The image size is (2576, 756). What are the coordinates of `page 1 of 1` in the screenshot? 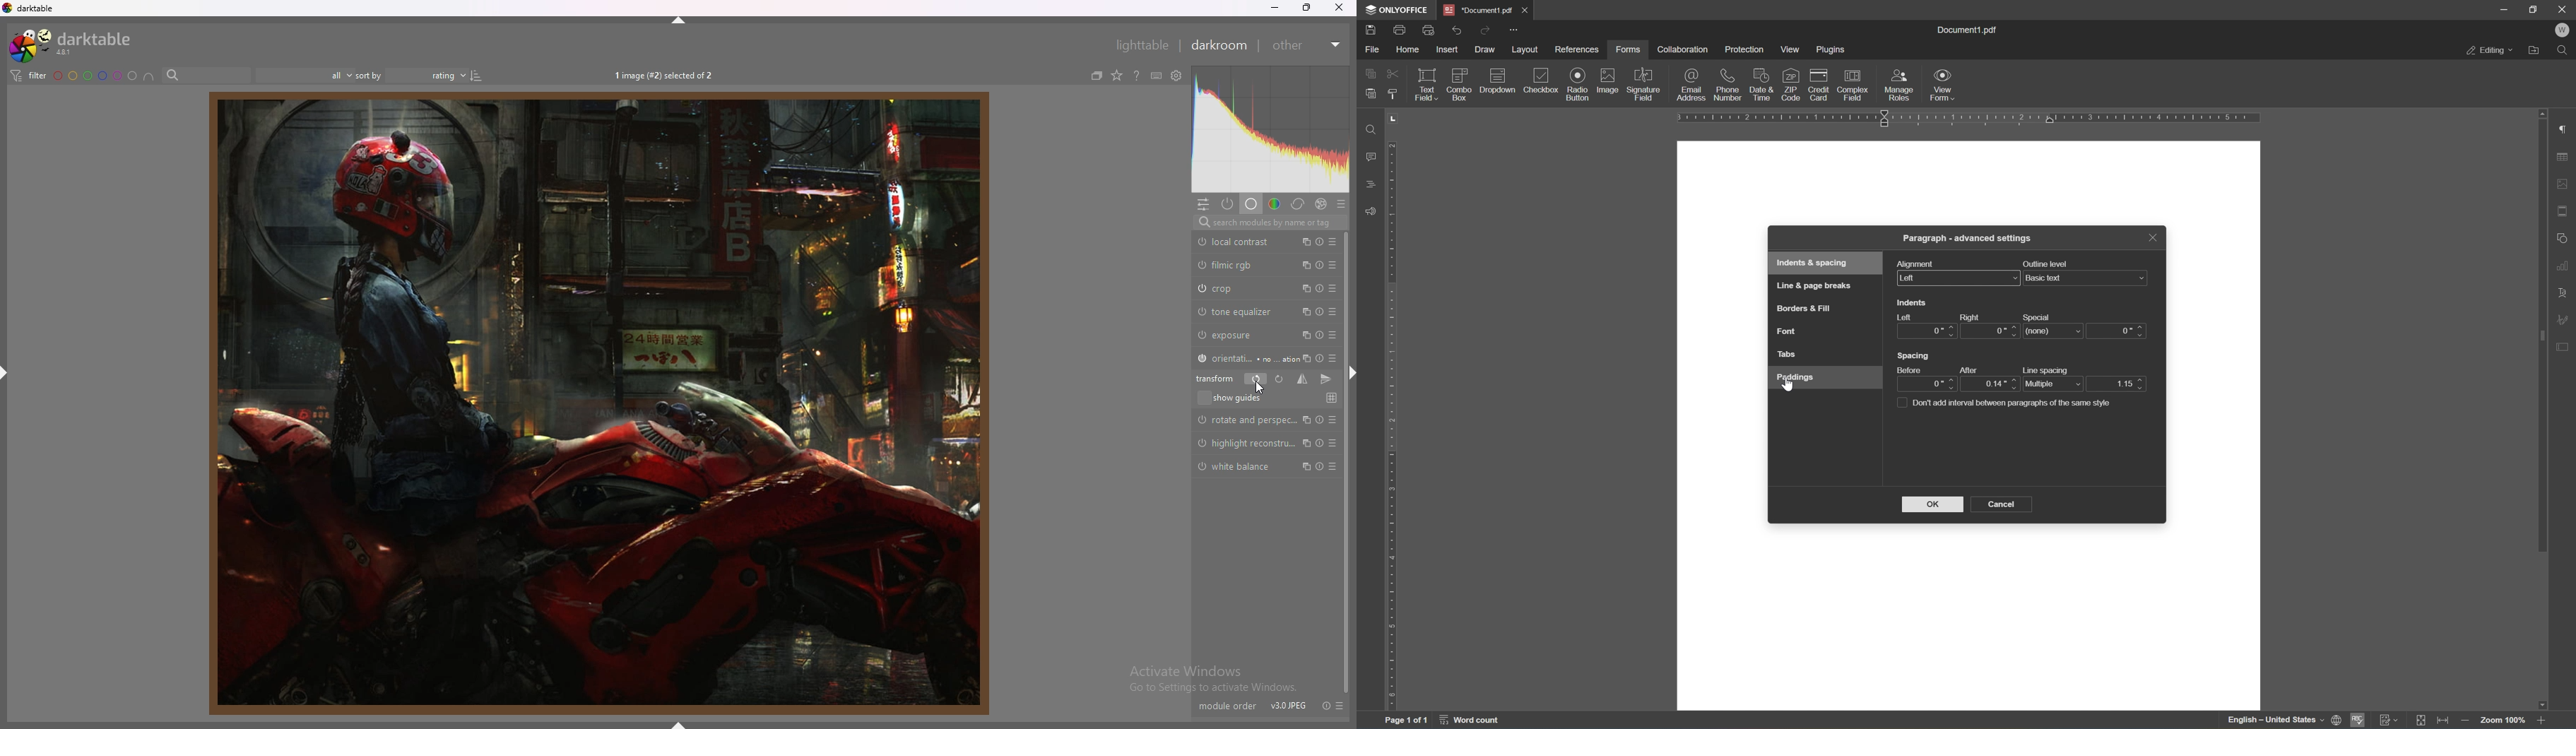 It's located at (1406, 722).